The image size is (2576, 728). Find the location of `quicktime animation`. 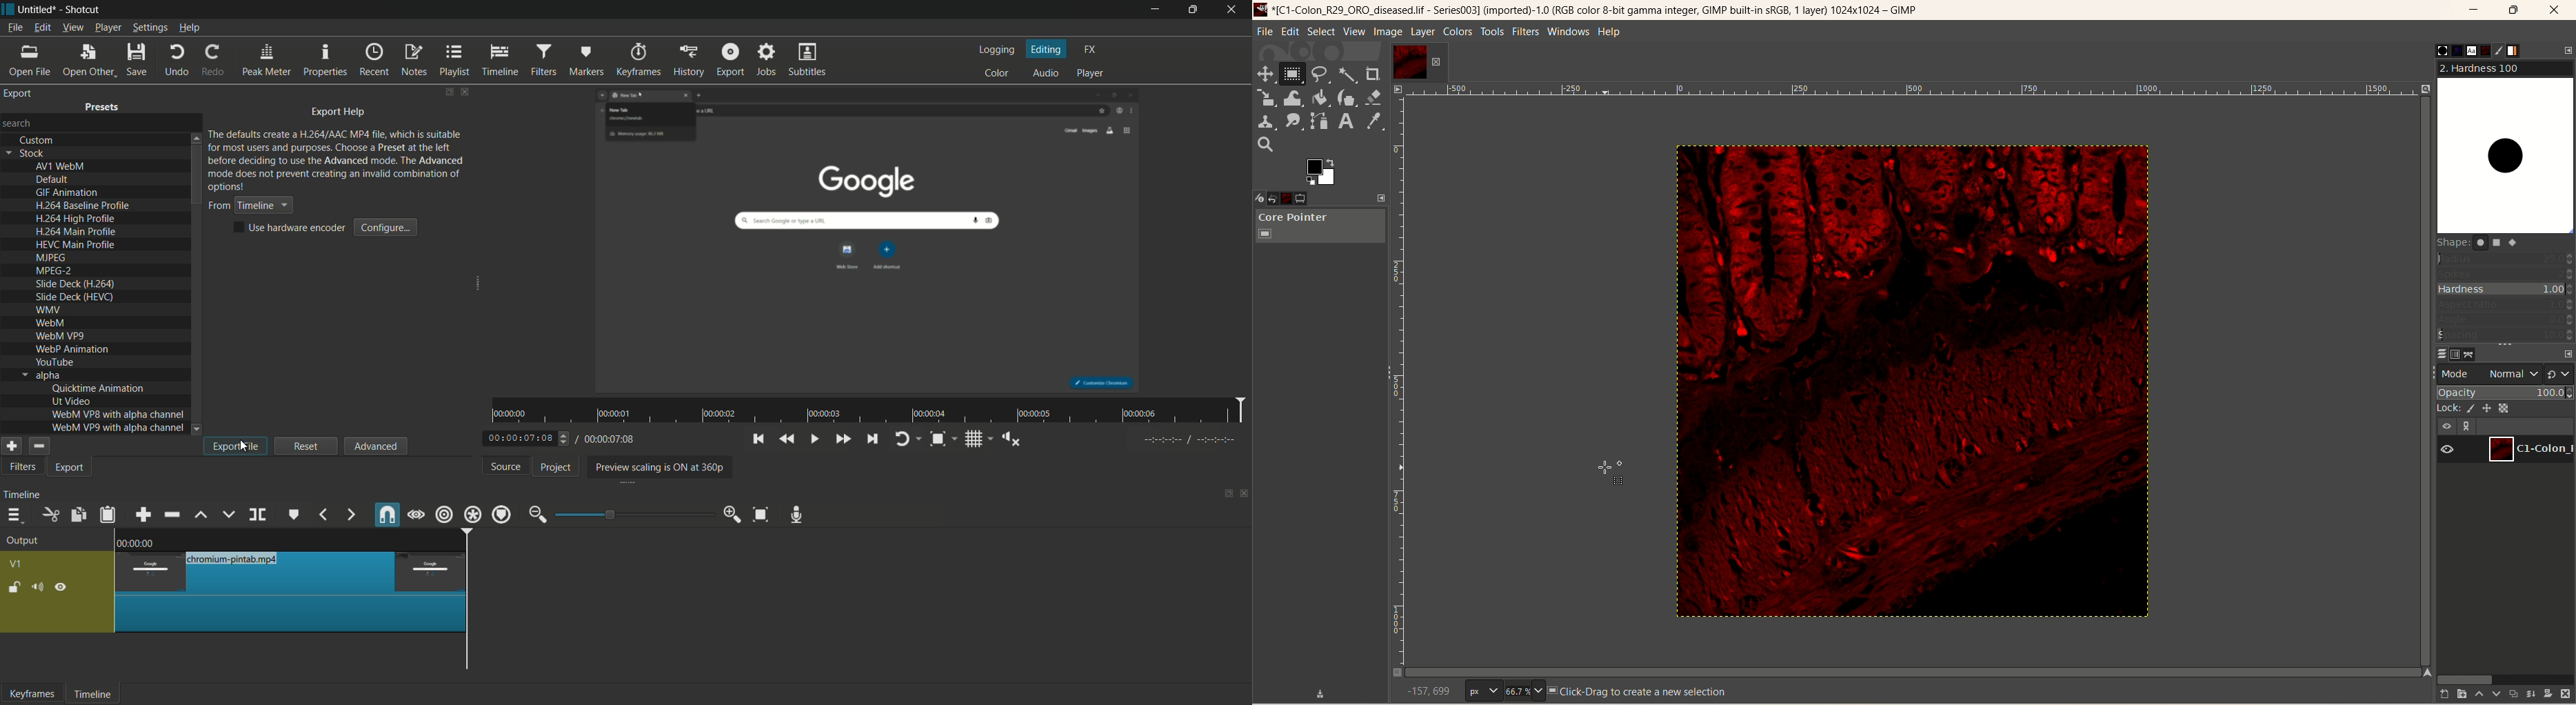

quicktime animation is located at coordinates (97, 389).